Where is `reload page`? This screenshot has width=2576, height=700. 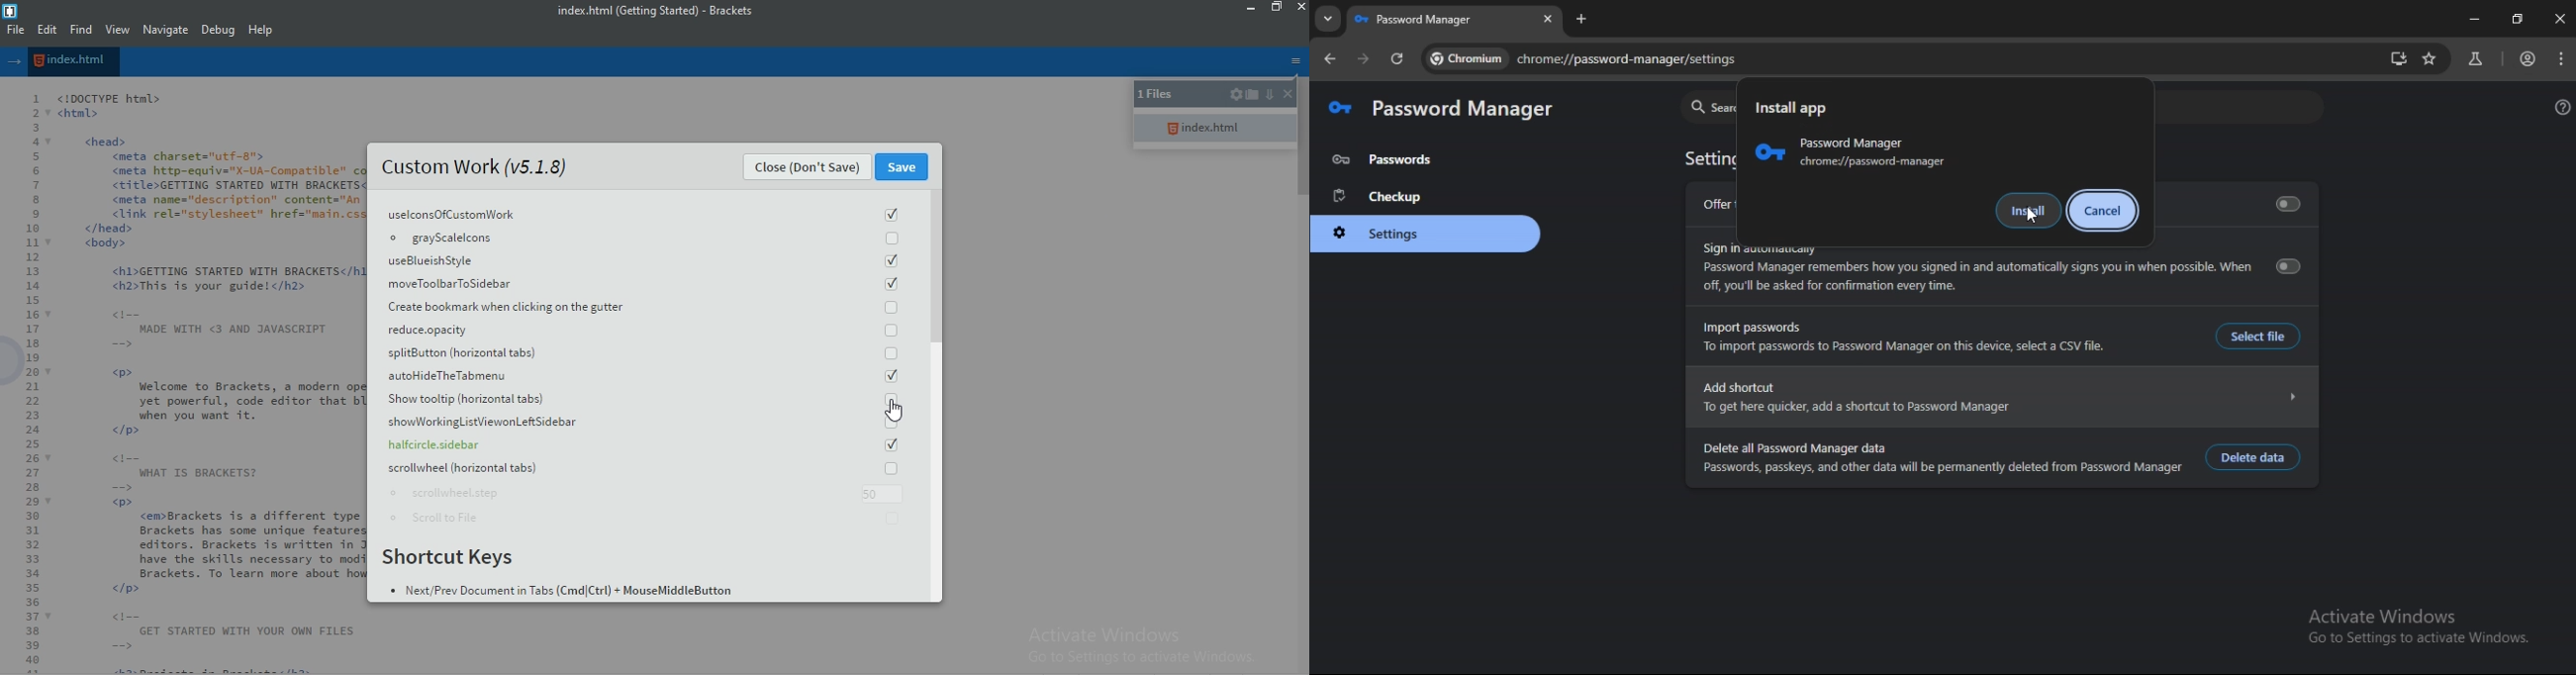
reload page is located at coordinates (1398, 62).